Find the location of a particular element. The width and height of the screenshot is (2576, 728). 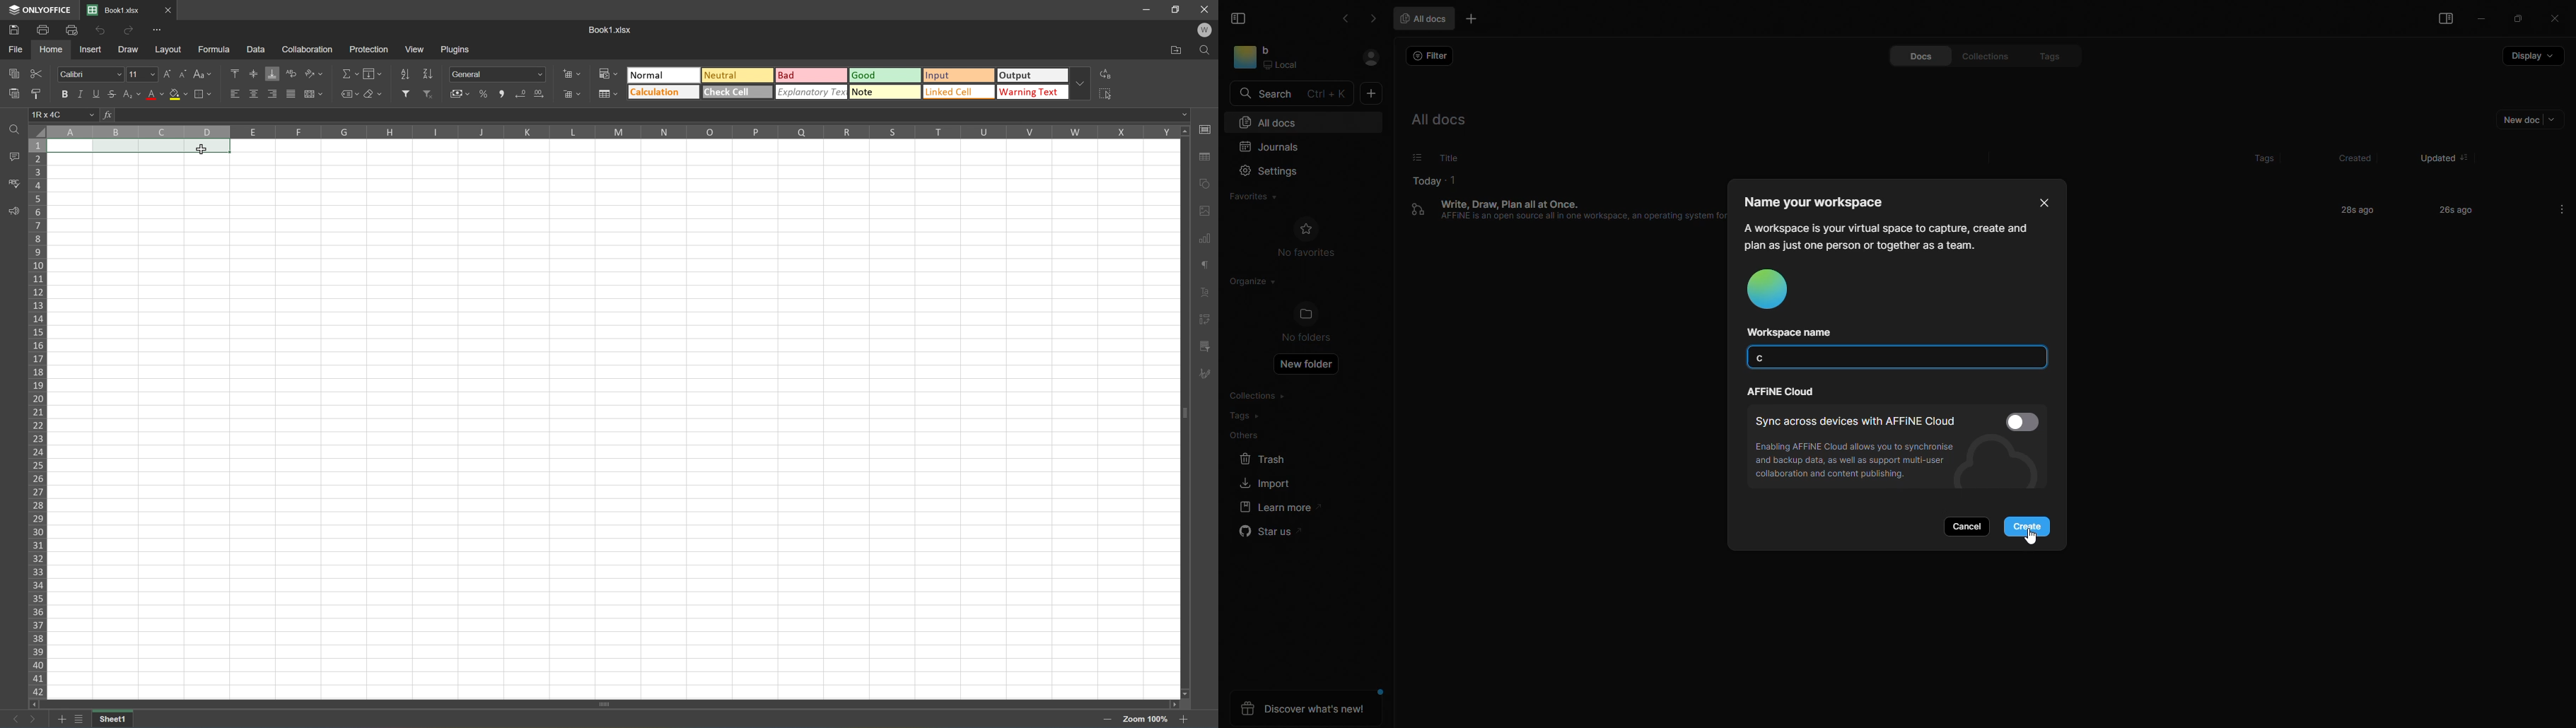

updated is located at coordinates (2432, 153).